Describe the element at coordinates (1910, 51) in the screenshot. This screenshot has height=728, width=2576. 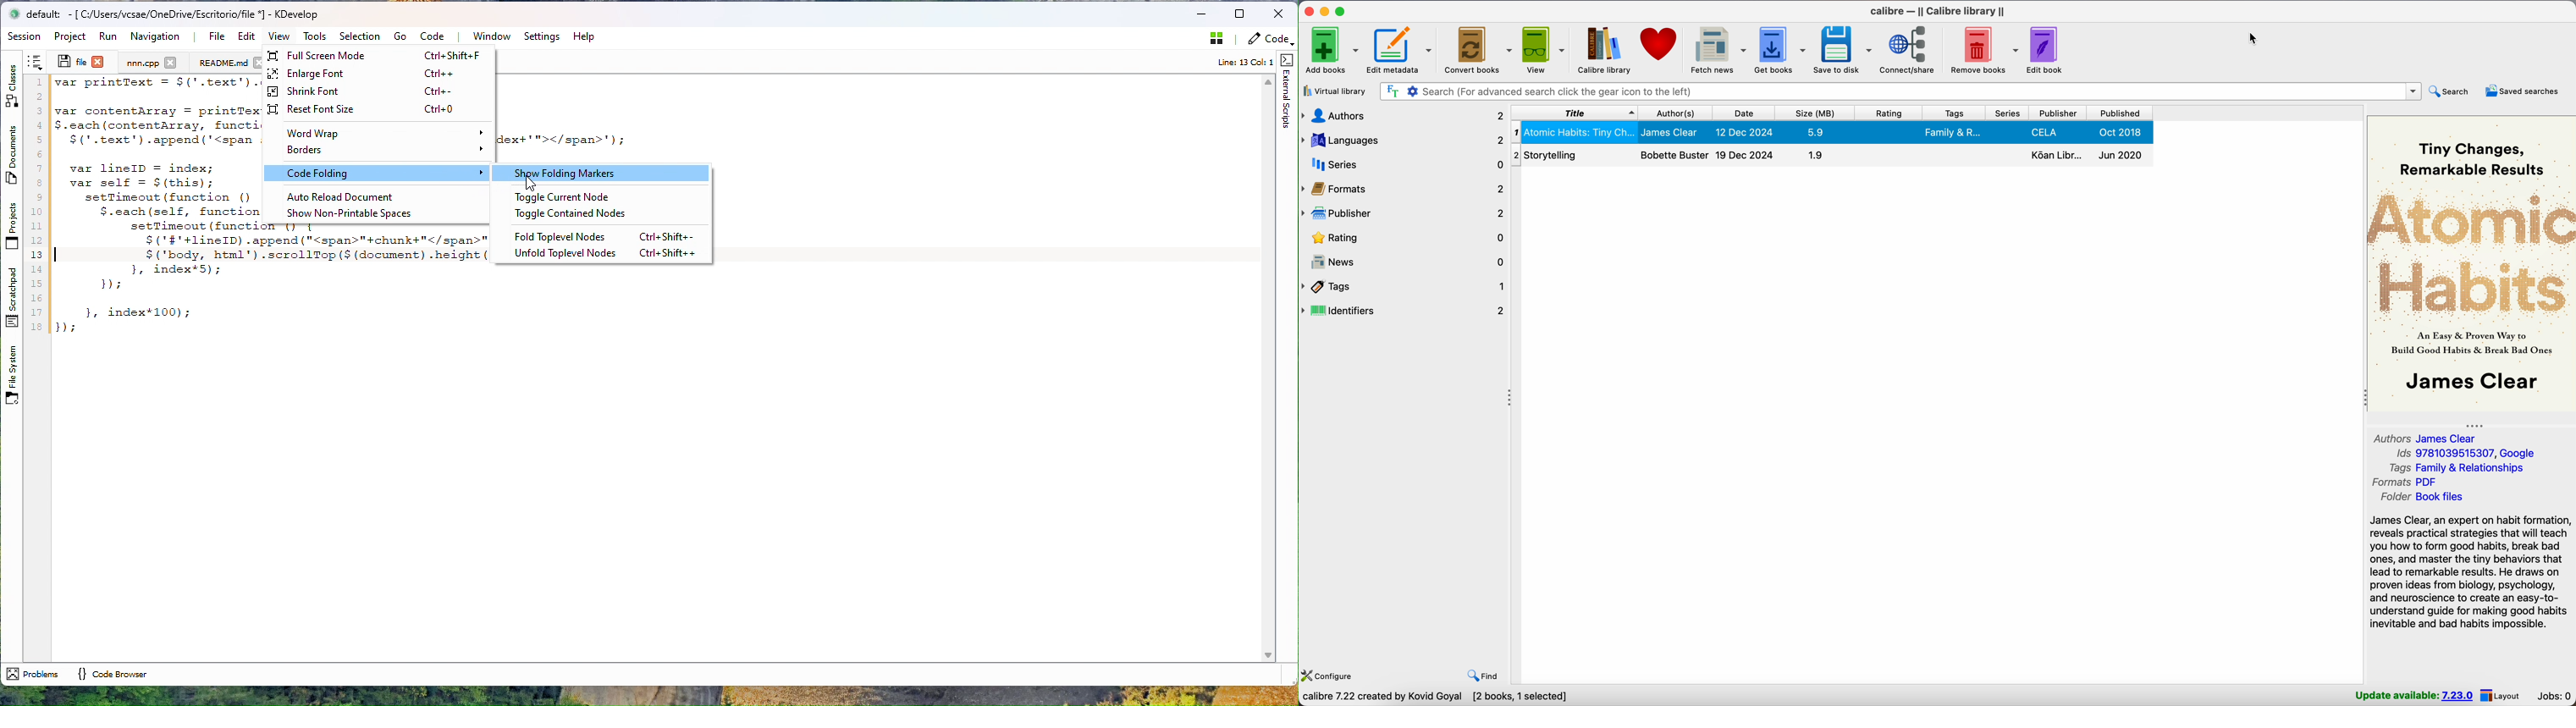
I see `connect/share` at that location.